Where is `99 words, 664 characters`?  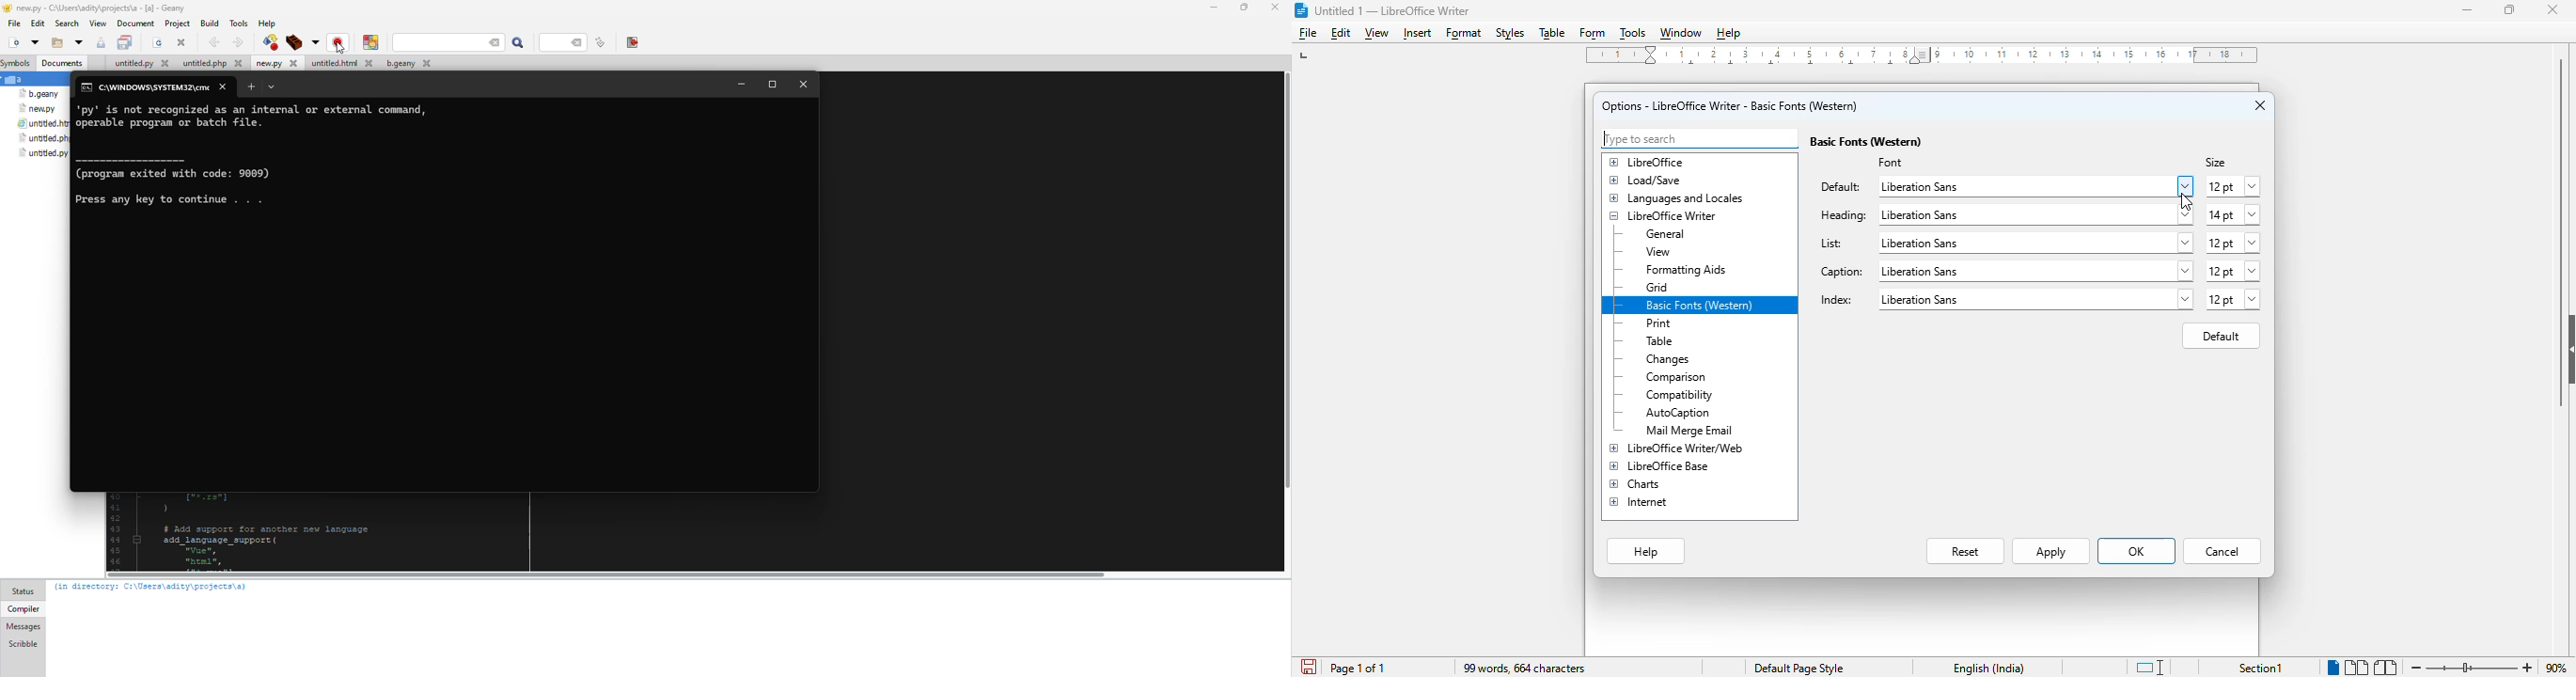 99 words, 664 characters is located at coordinates (1525, 669).